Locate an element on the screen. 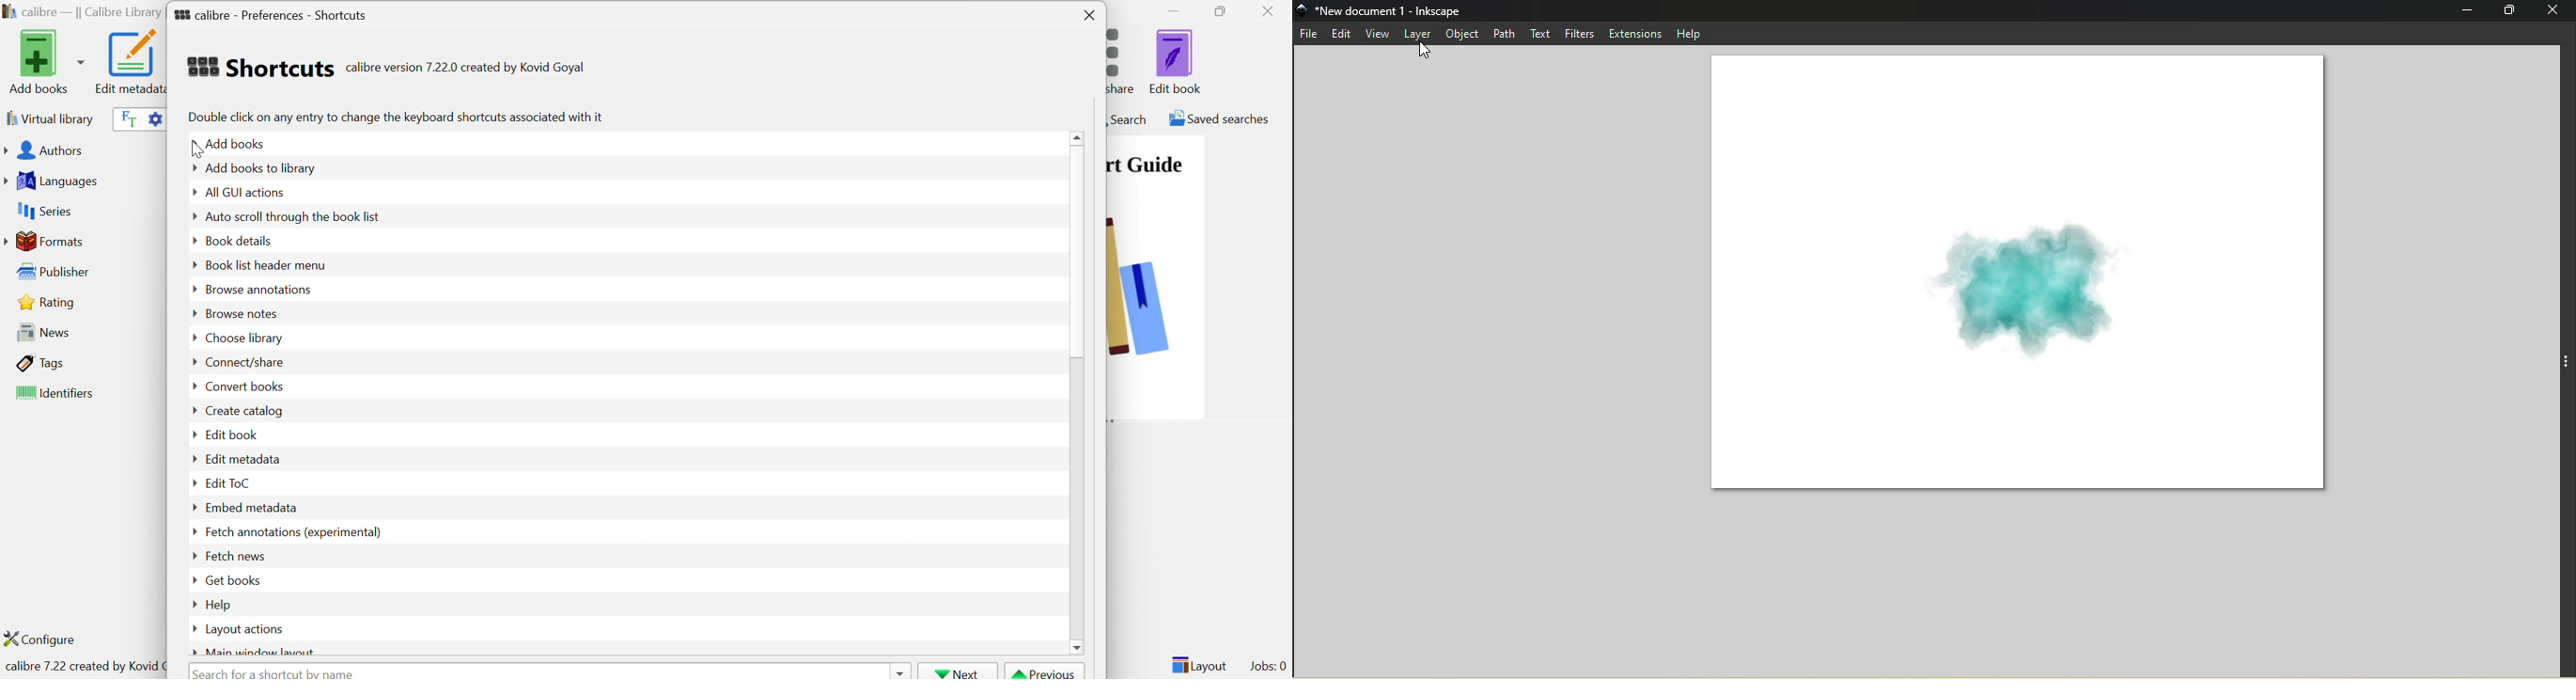 The width and height of the screenshot is (2576, 700). Choose library is located at coordinates (243, 339).